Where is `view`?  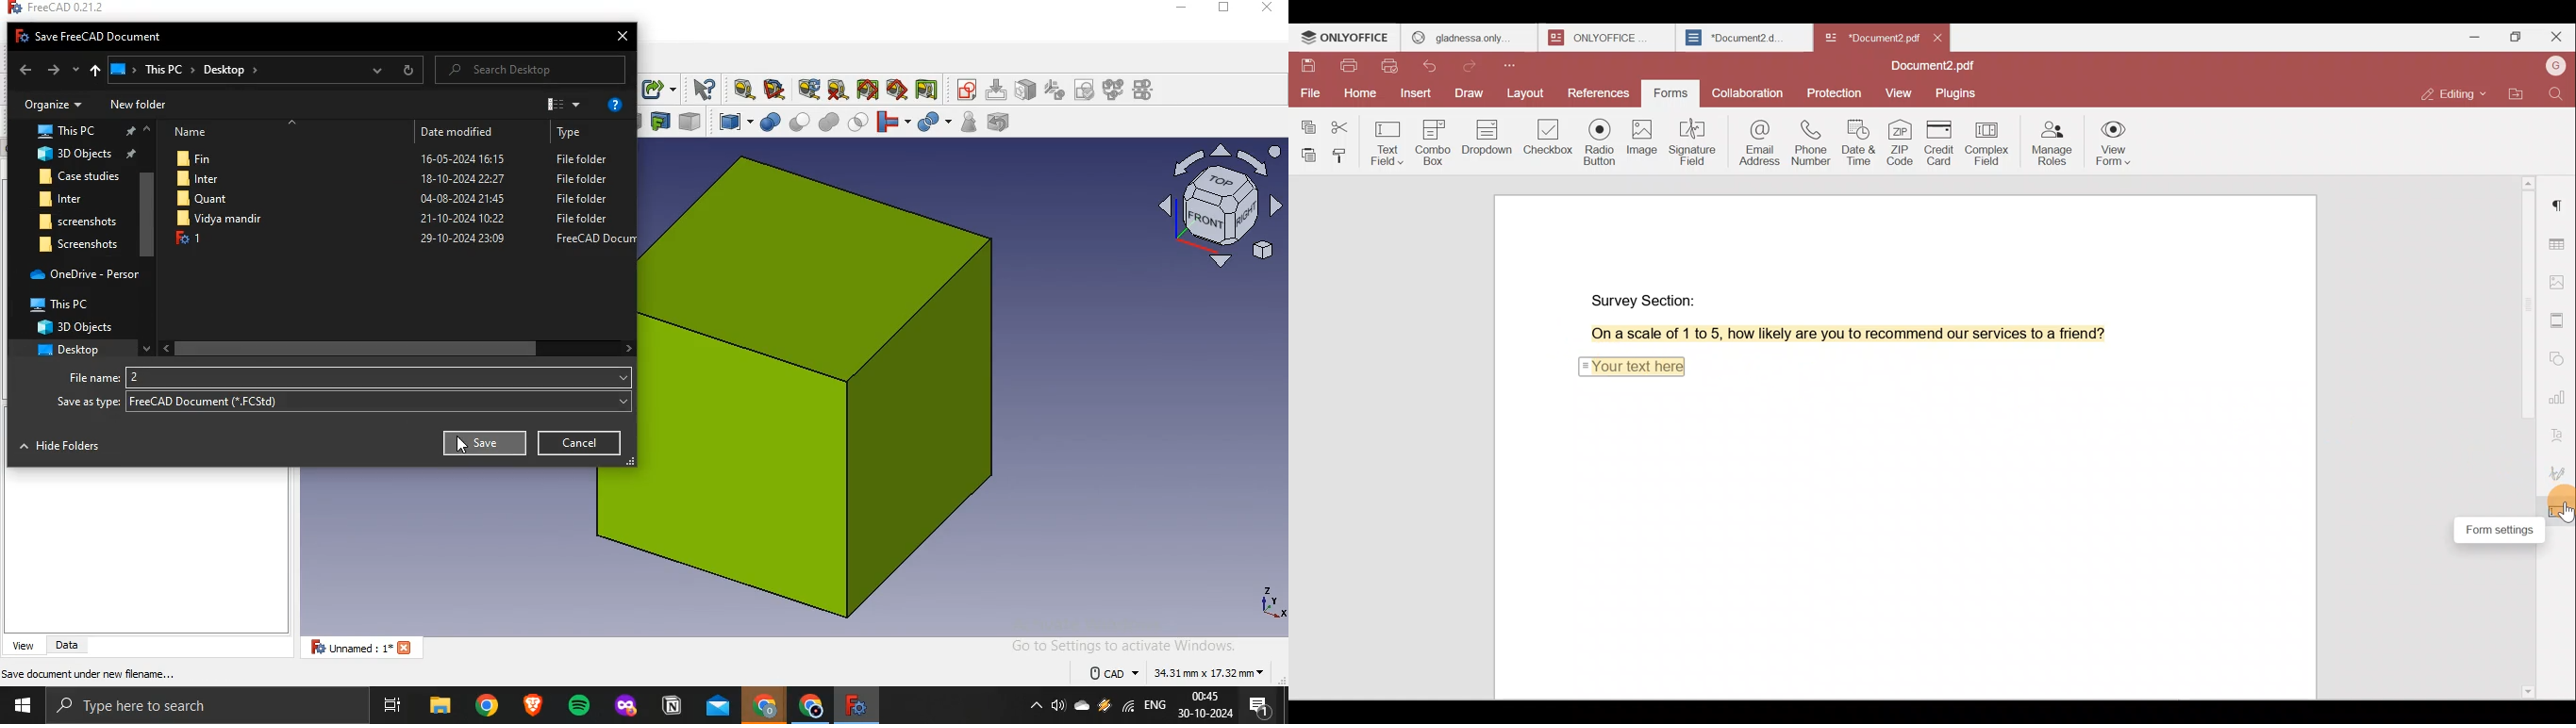 view is located at coordinates (25, 647).